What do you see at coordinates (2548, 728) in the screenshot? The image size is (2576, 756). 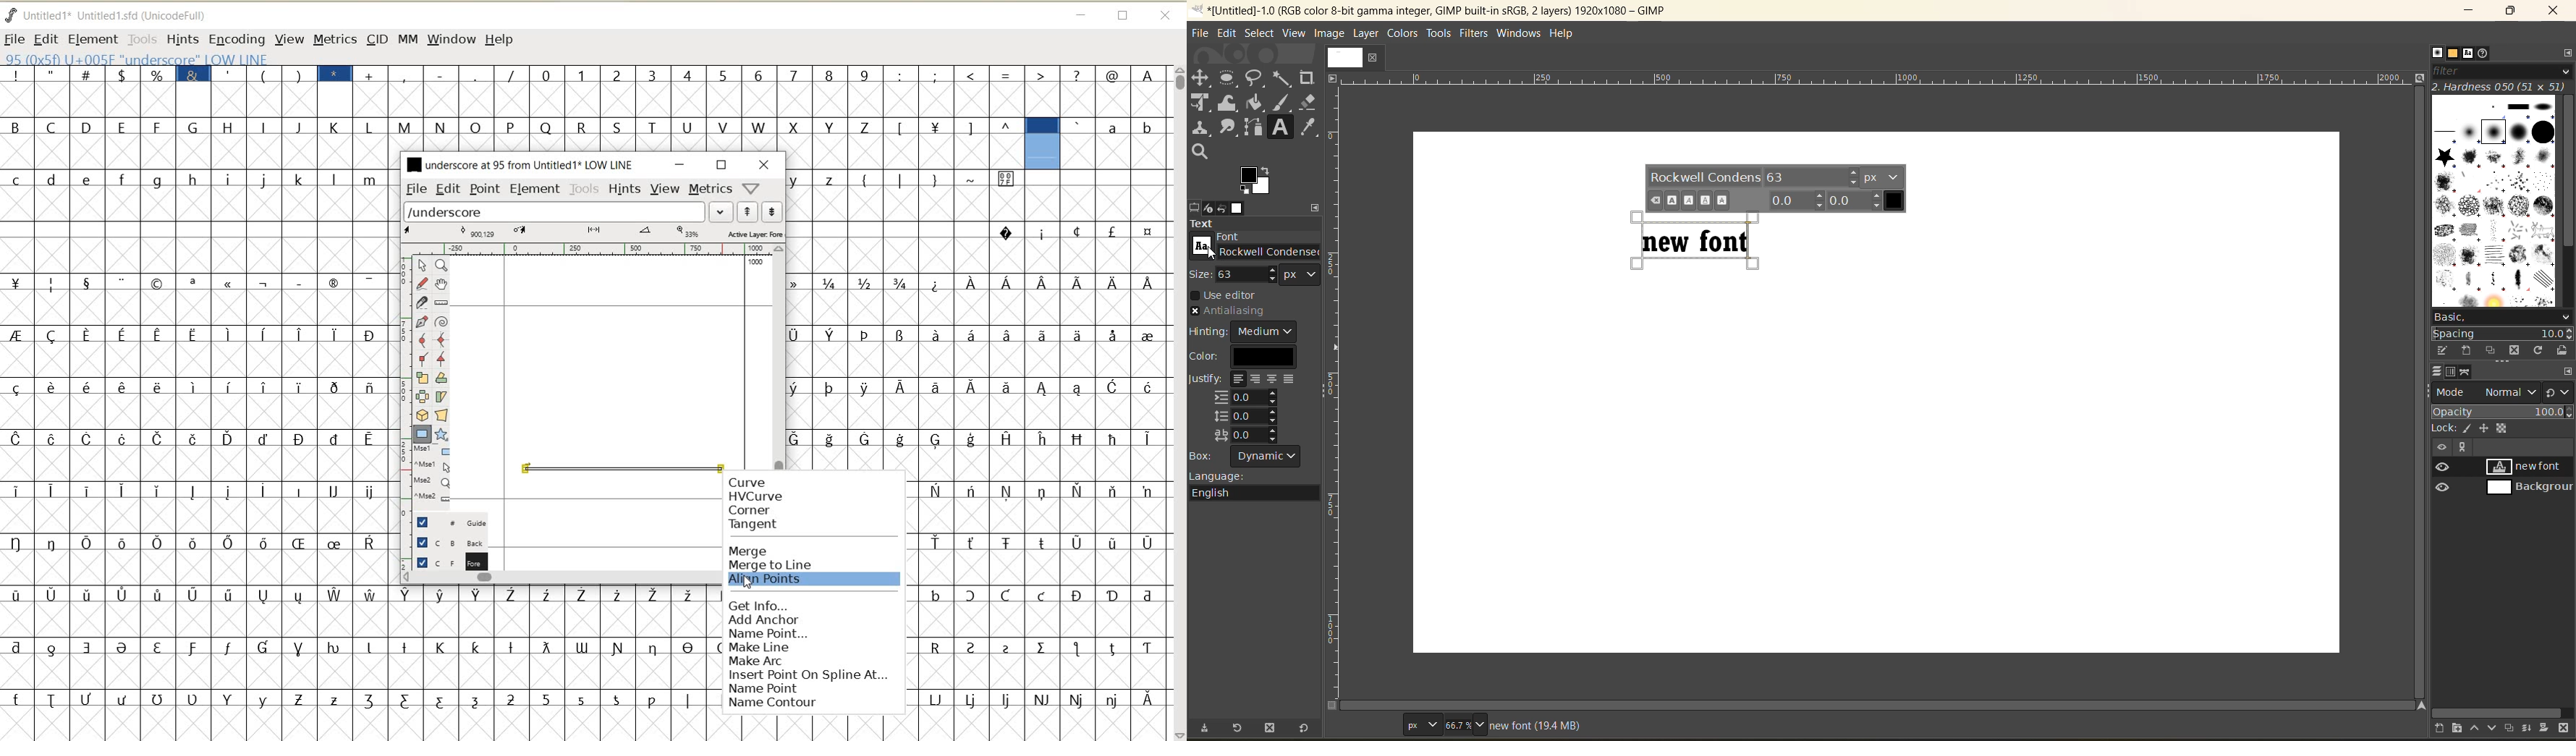 I see `add a mask` at bounding box center [2548, 728].